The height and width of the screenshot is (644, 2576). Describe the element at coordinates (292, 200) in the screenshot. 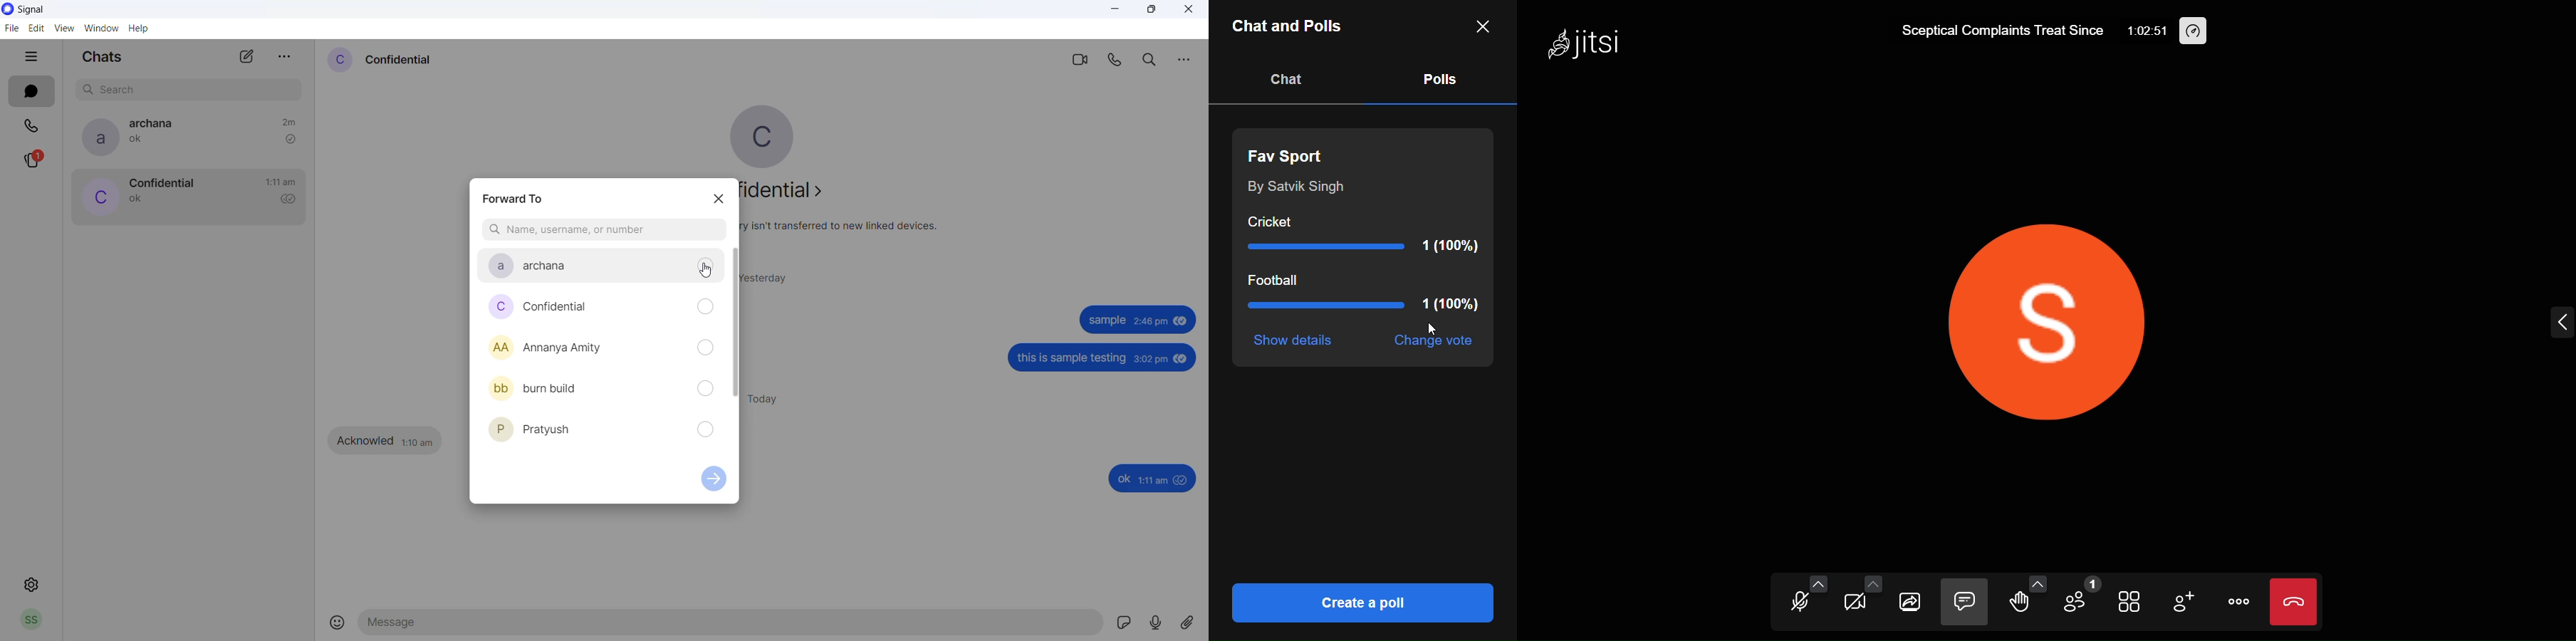

I see `read recipient` at that location.